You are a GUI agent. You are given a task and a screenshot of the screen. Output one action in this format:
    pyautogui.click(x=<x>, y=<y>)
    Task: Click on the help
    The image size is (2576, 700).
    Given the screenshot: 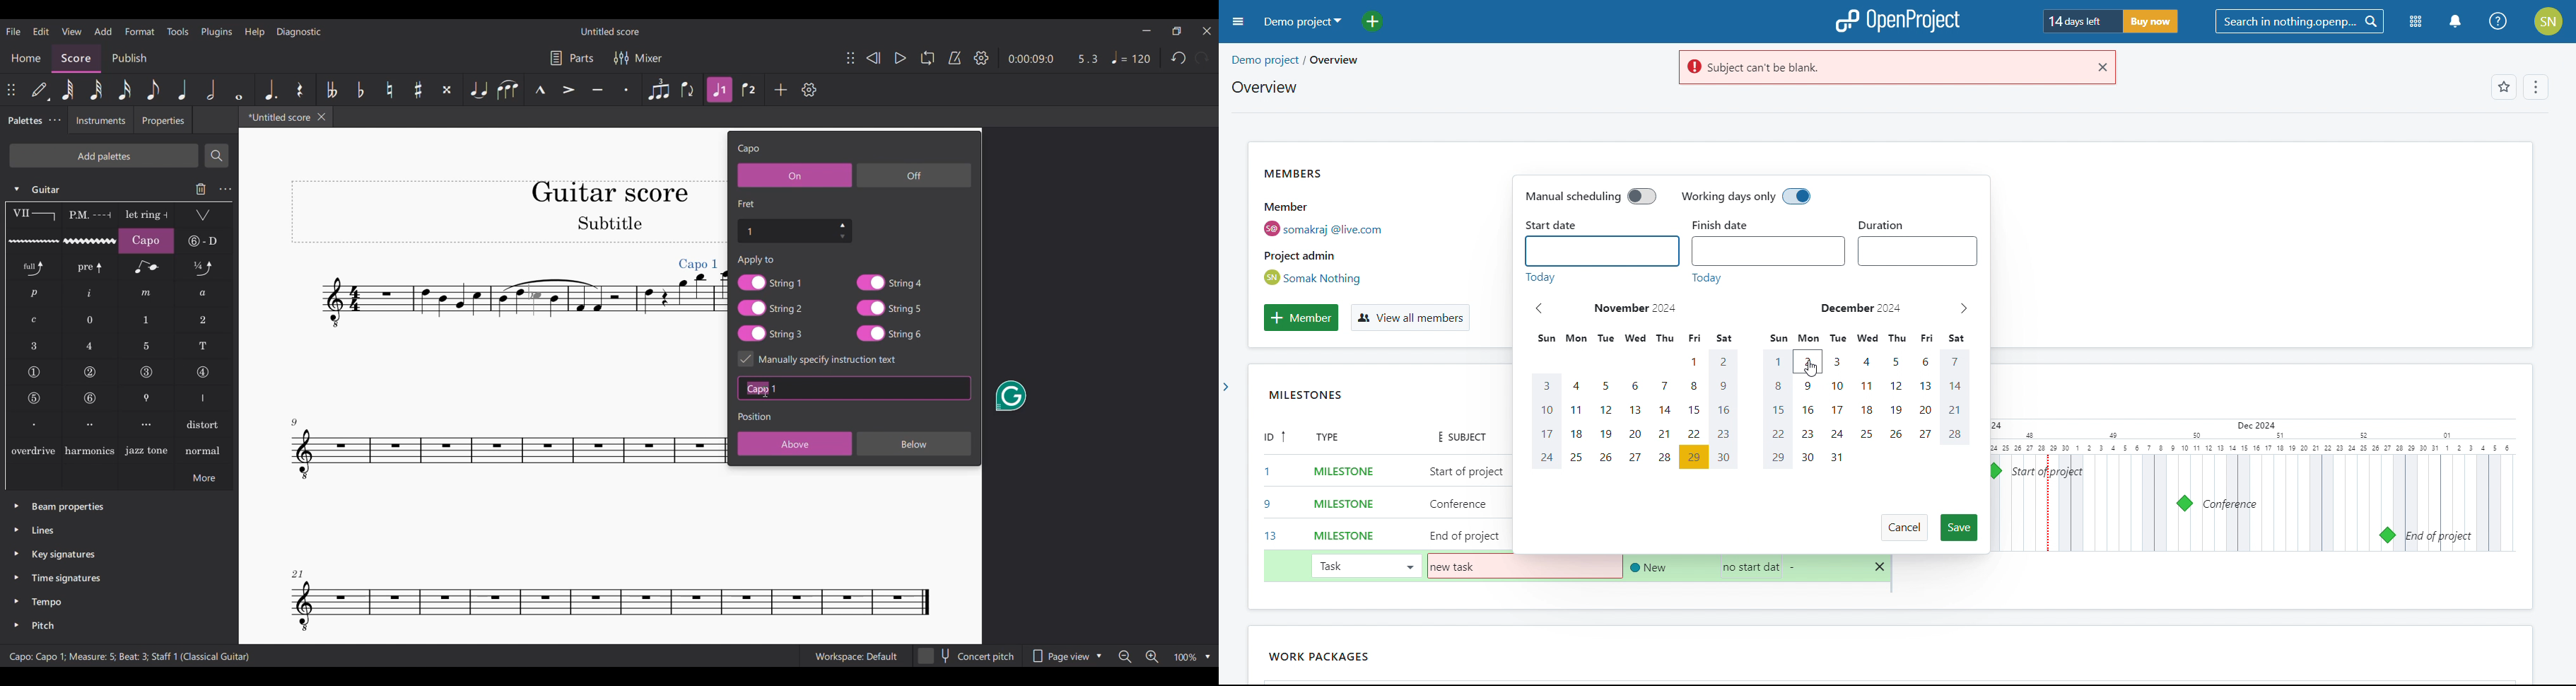 What is the action you would take?
    pyautogui.click(x=2499, y=21)
    